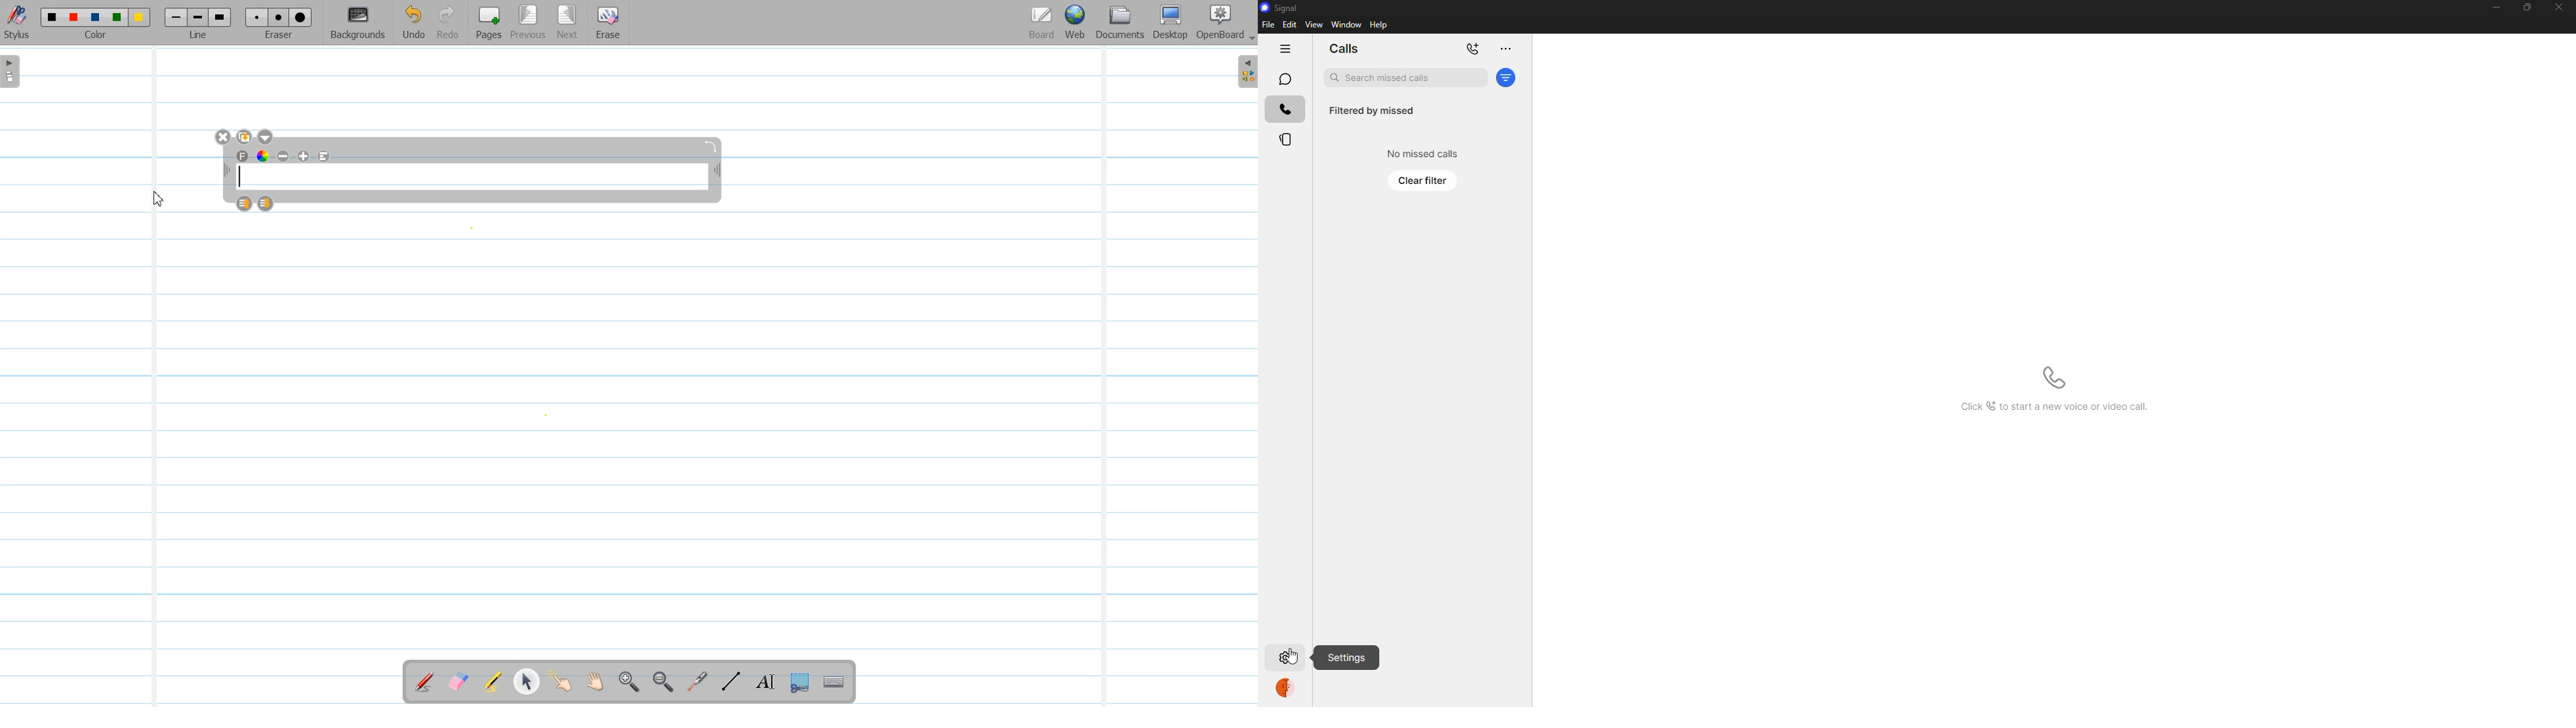  Describe the element at coordinates (1347, 657) in the screenshot. I see `settings` at that location.